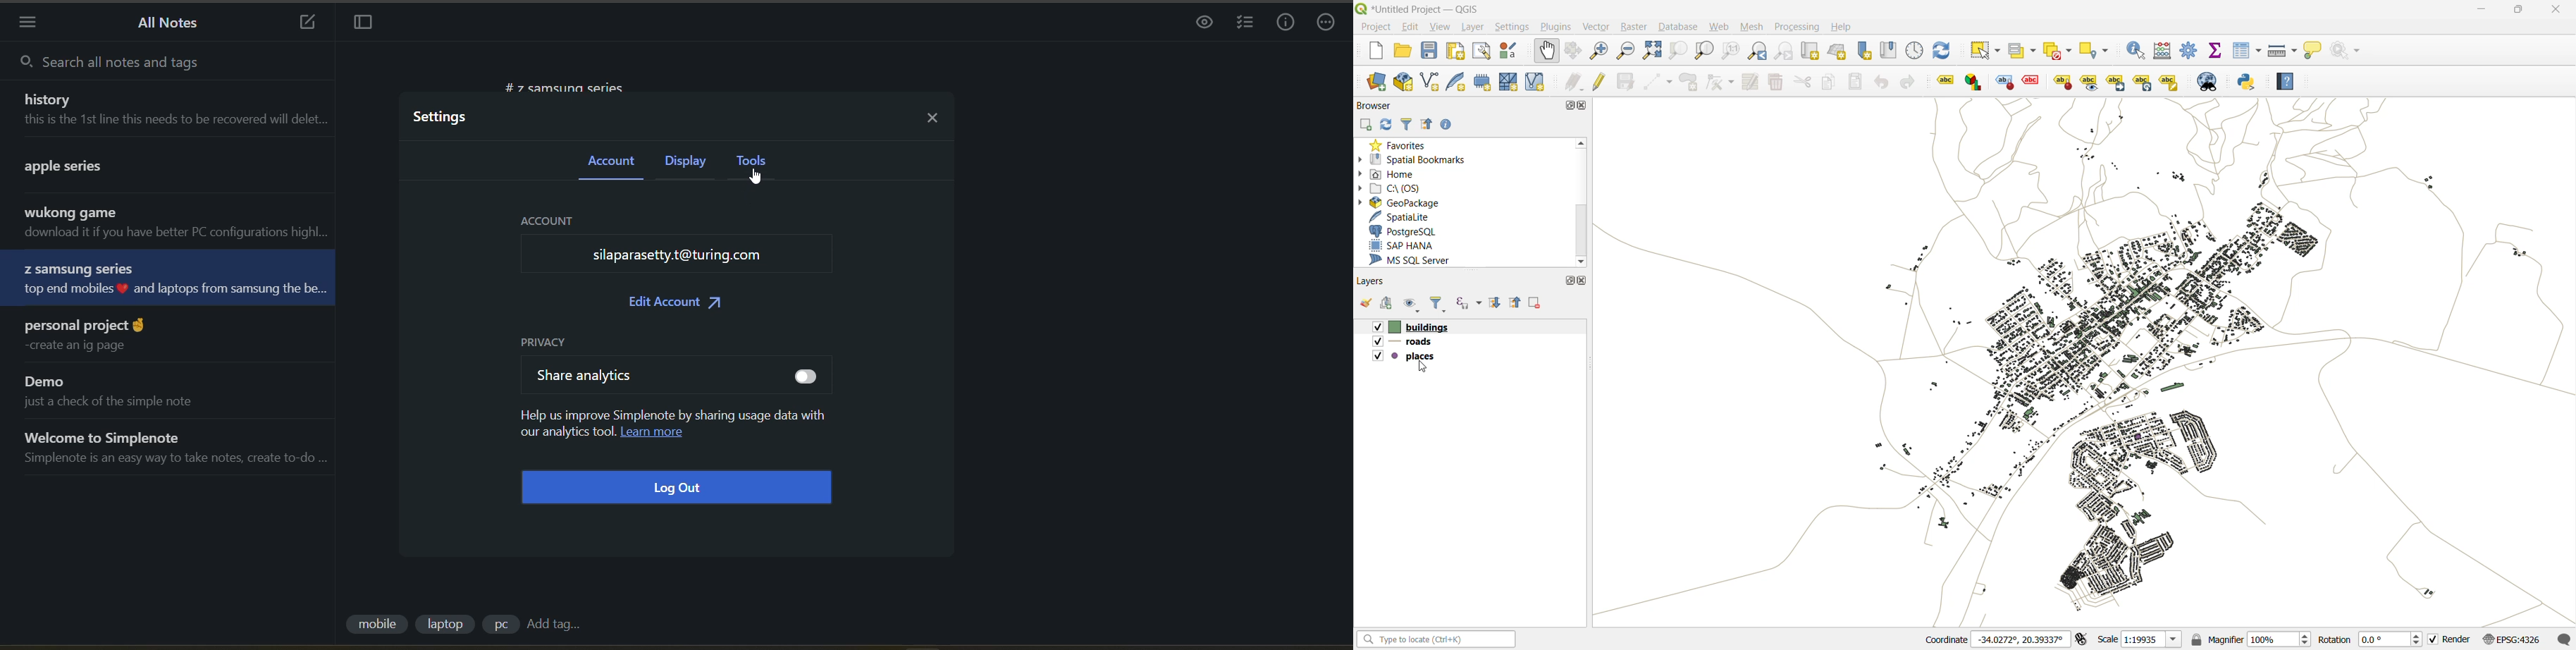 The image size is (2576, 672). I want to click on zoom layer, so click(1705, 50).